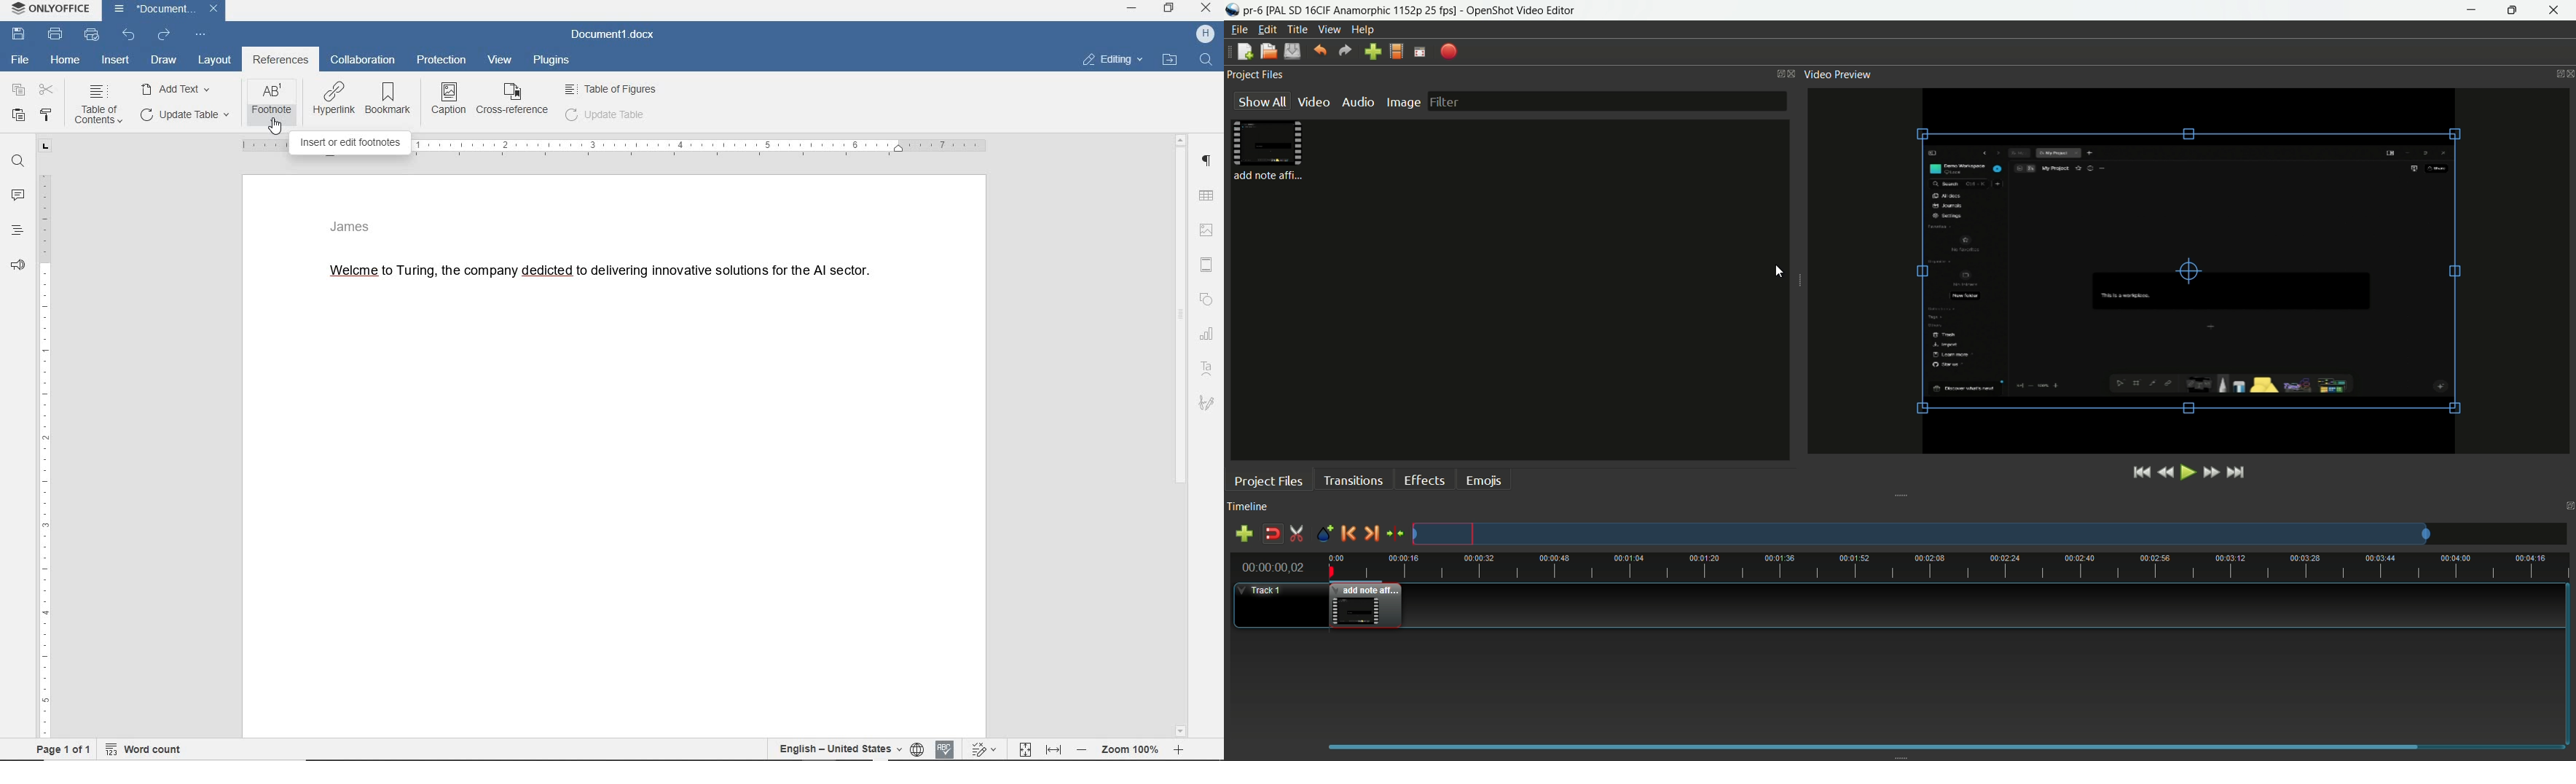 Image resolution: width=2576 pixels, height=784 pixels. I want to click on cut, so click(47, 90).